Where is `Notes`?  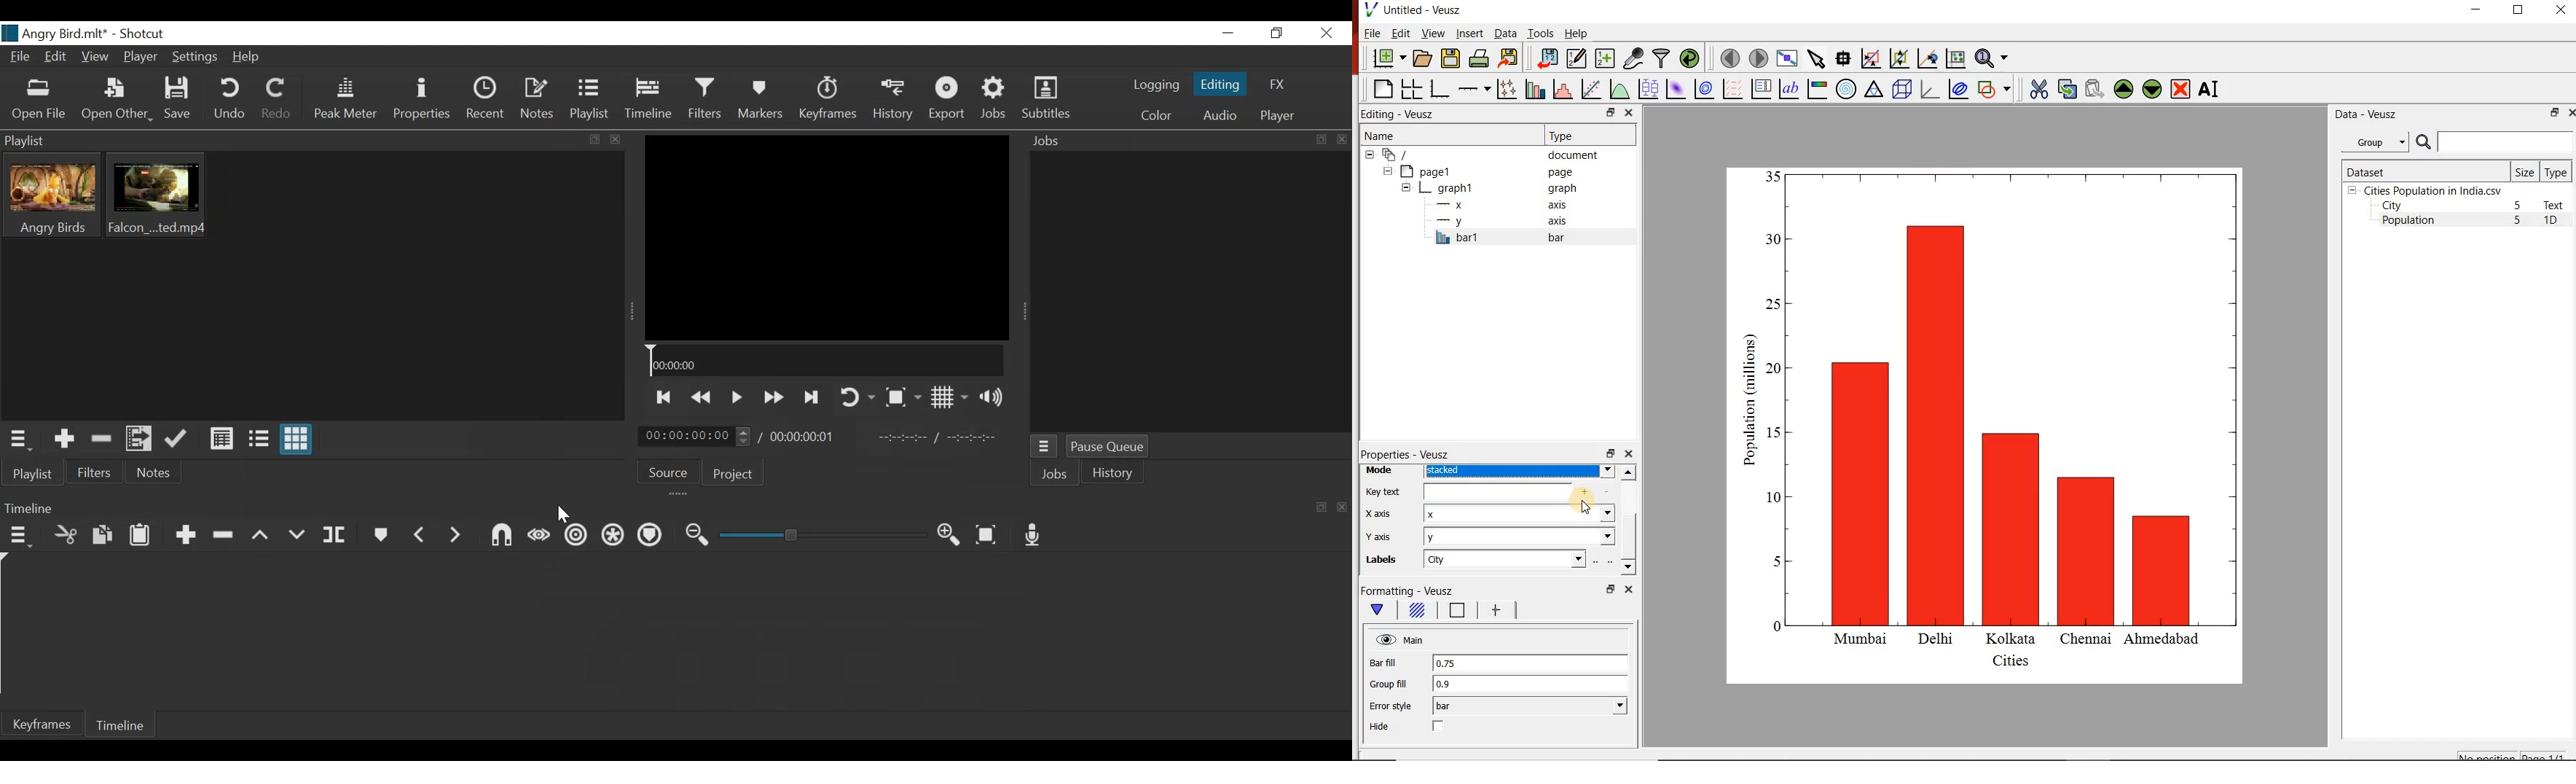
Notes is located at coordinates (154, 471).